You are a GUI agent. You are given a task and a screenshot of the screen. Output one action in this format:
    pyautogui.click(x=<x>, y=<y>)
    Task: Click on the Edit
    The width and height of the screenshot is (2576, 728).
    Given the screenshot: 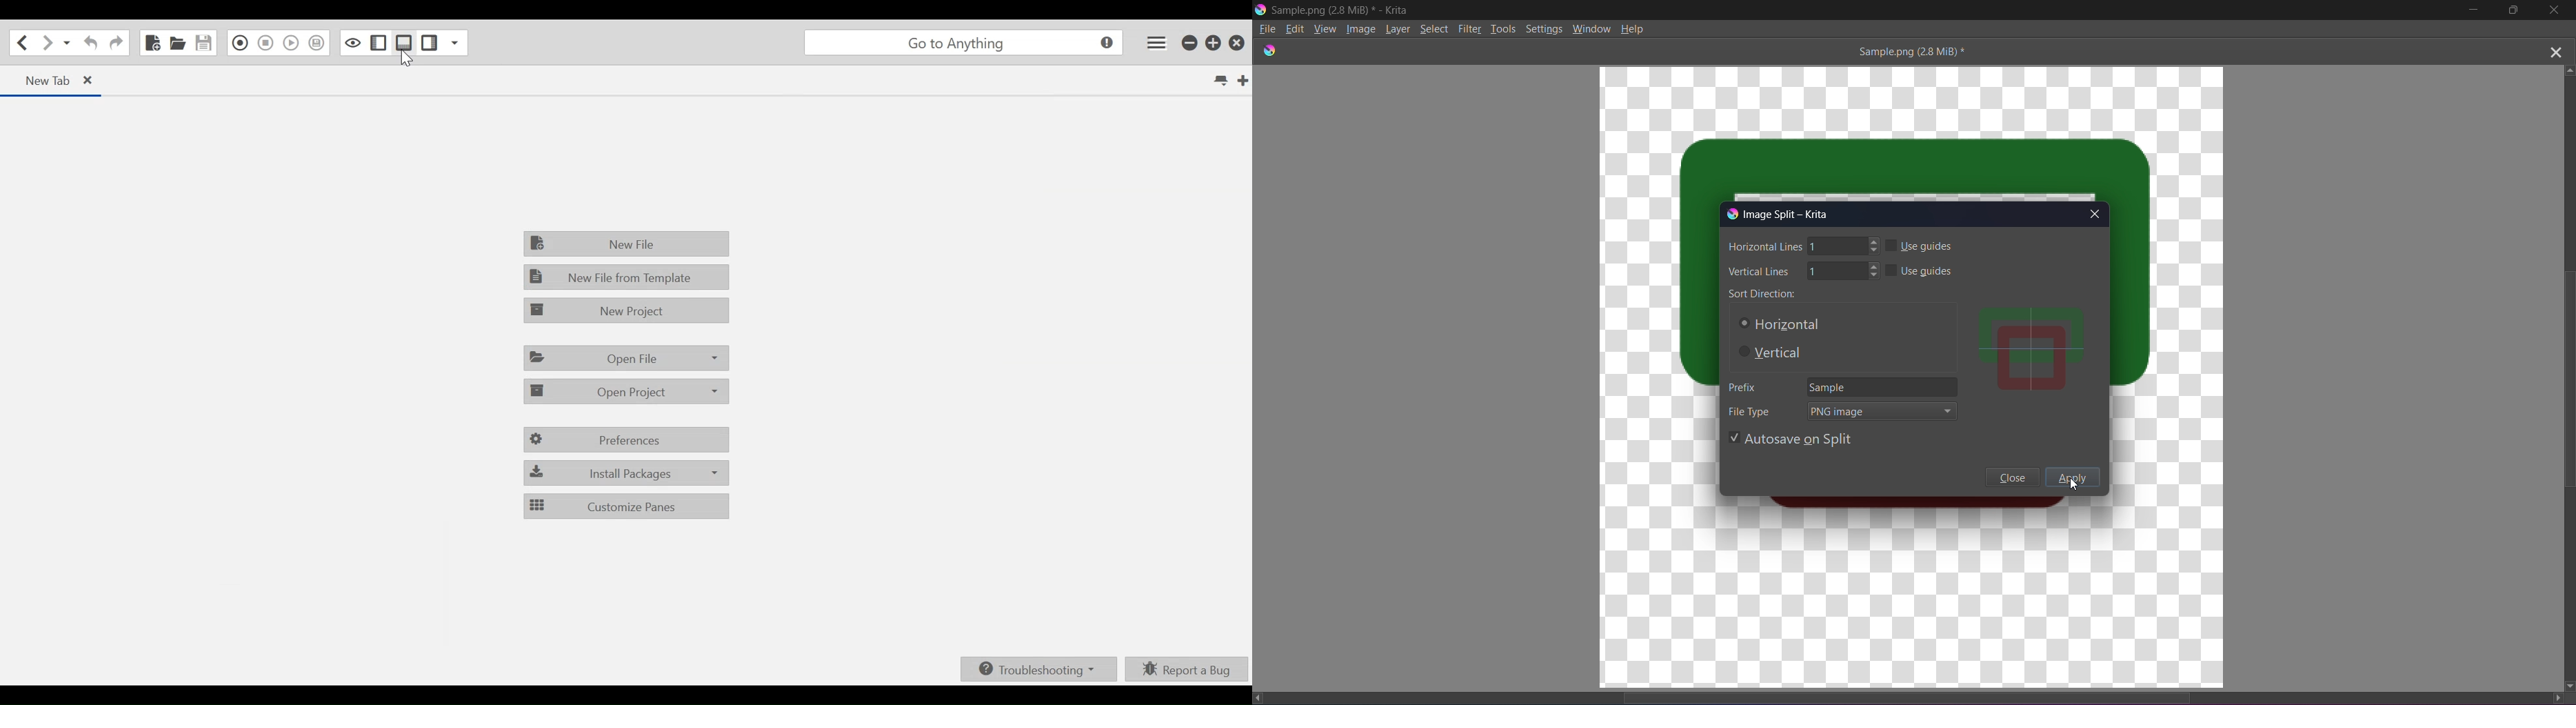 What is the action you would take?
    pyautogui.click(x=1296, y=28)
    